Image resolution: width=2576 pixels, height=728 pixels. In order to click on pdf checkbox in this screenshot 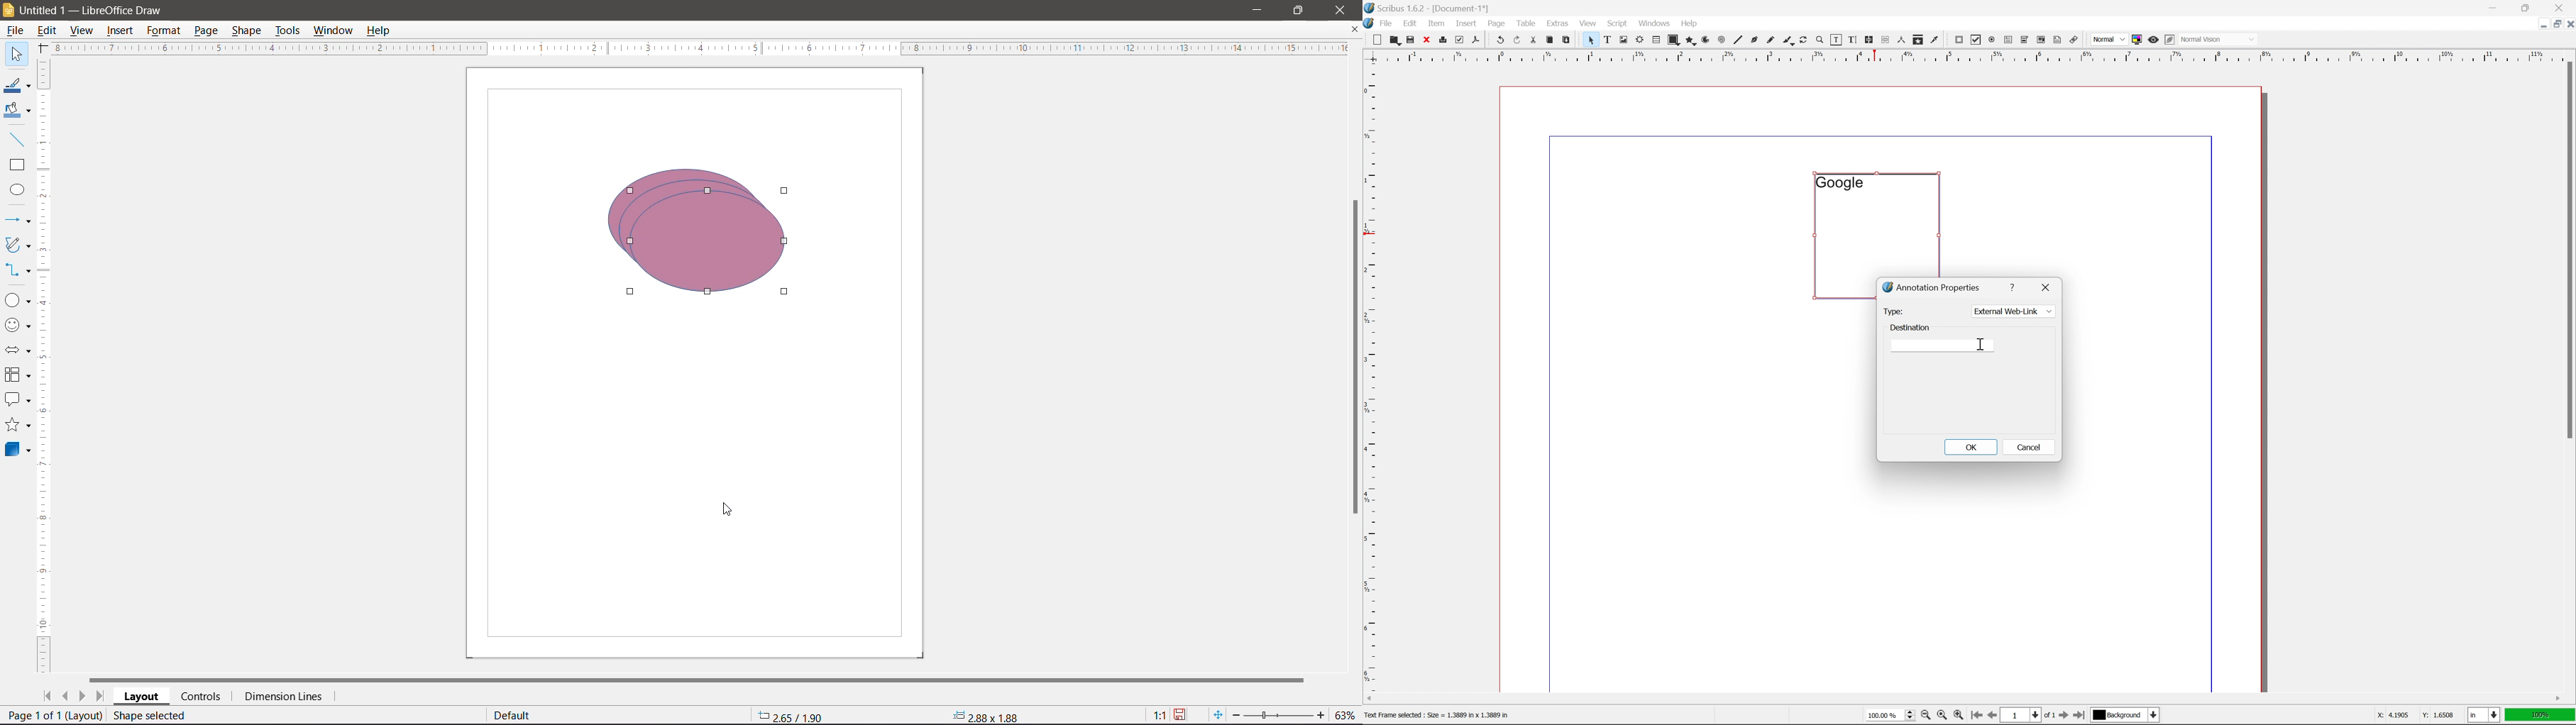, I will do `click(1974, 41)`.